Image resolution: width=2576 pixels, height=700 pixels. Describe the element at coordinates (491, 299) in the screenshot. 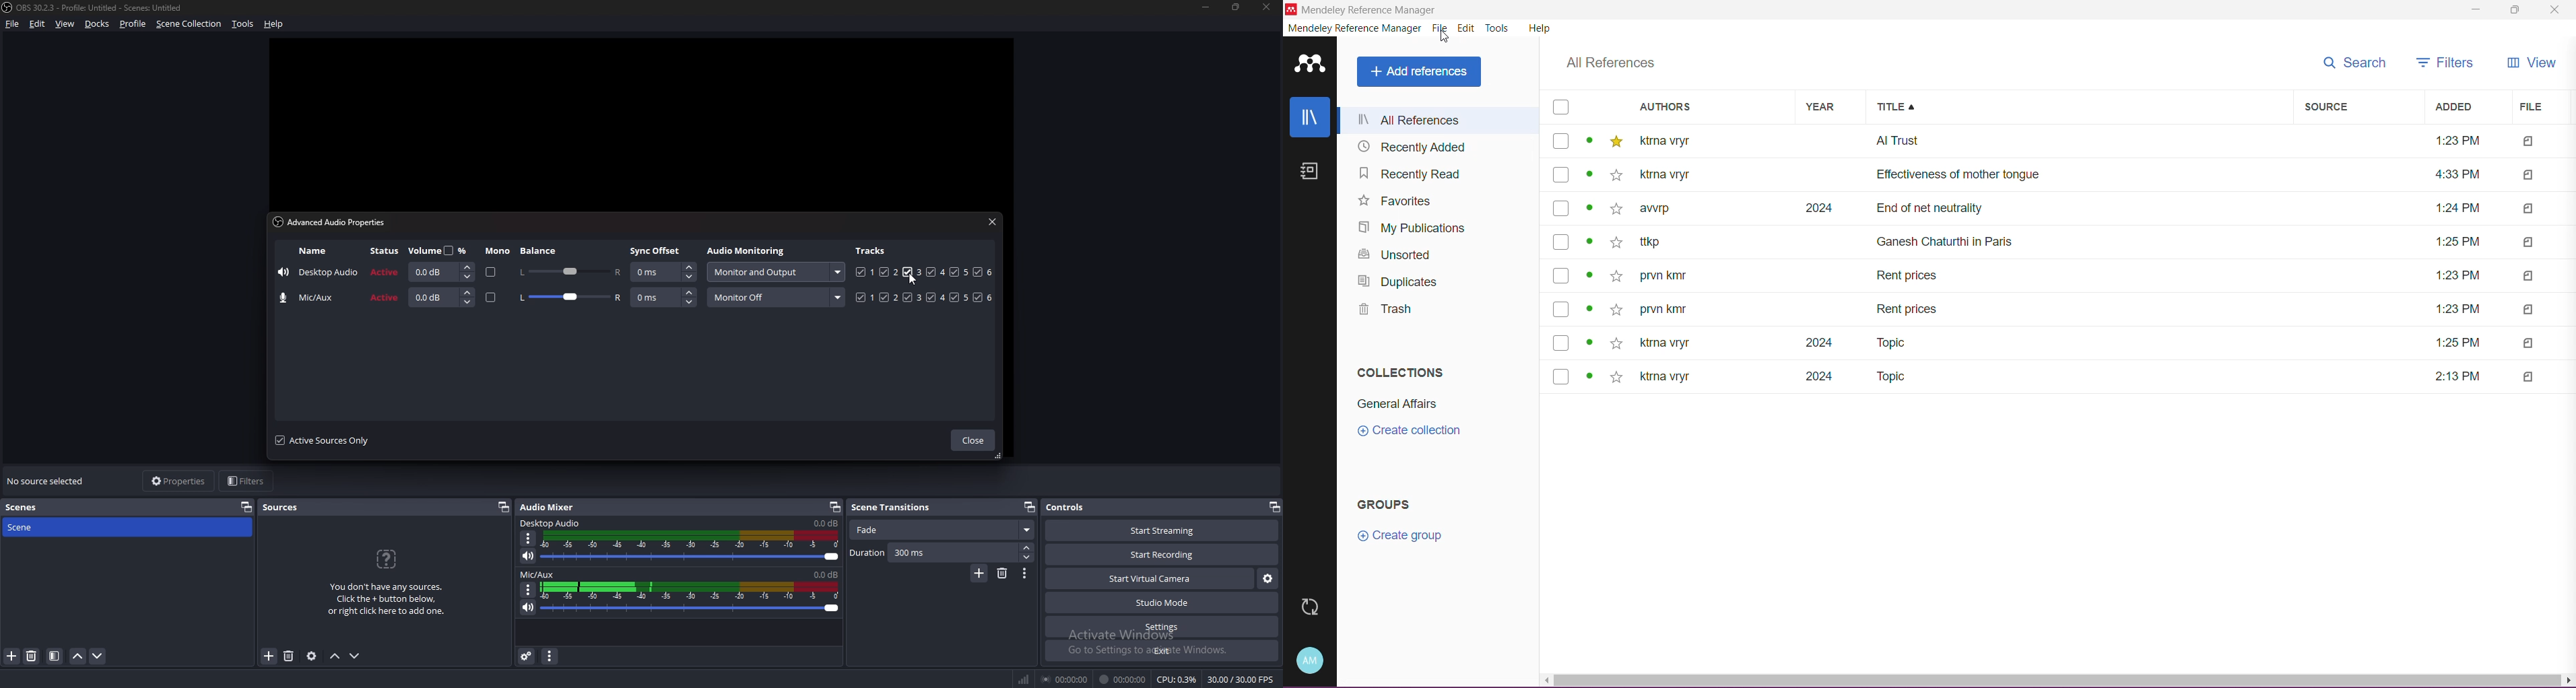

I see `mono` at that location.